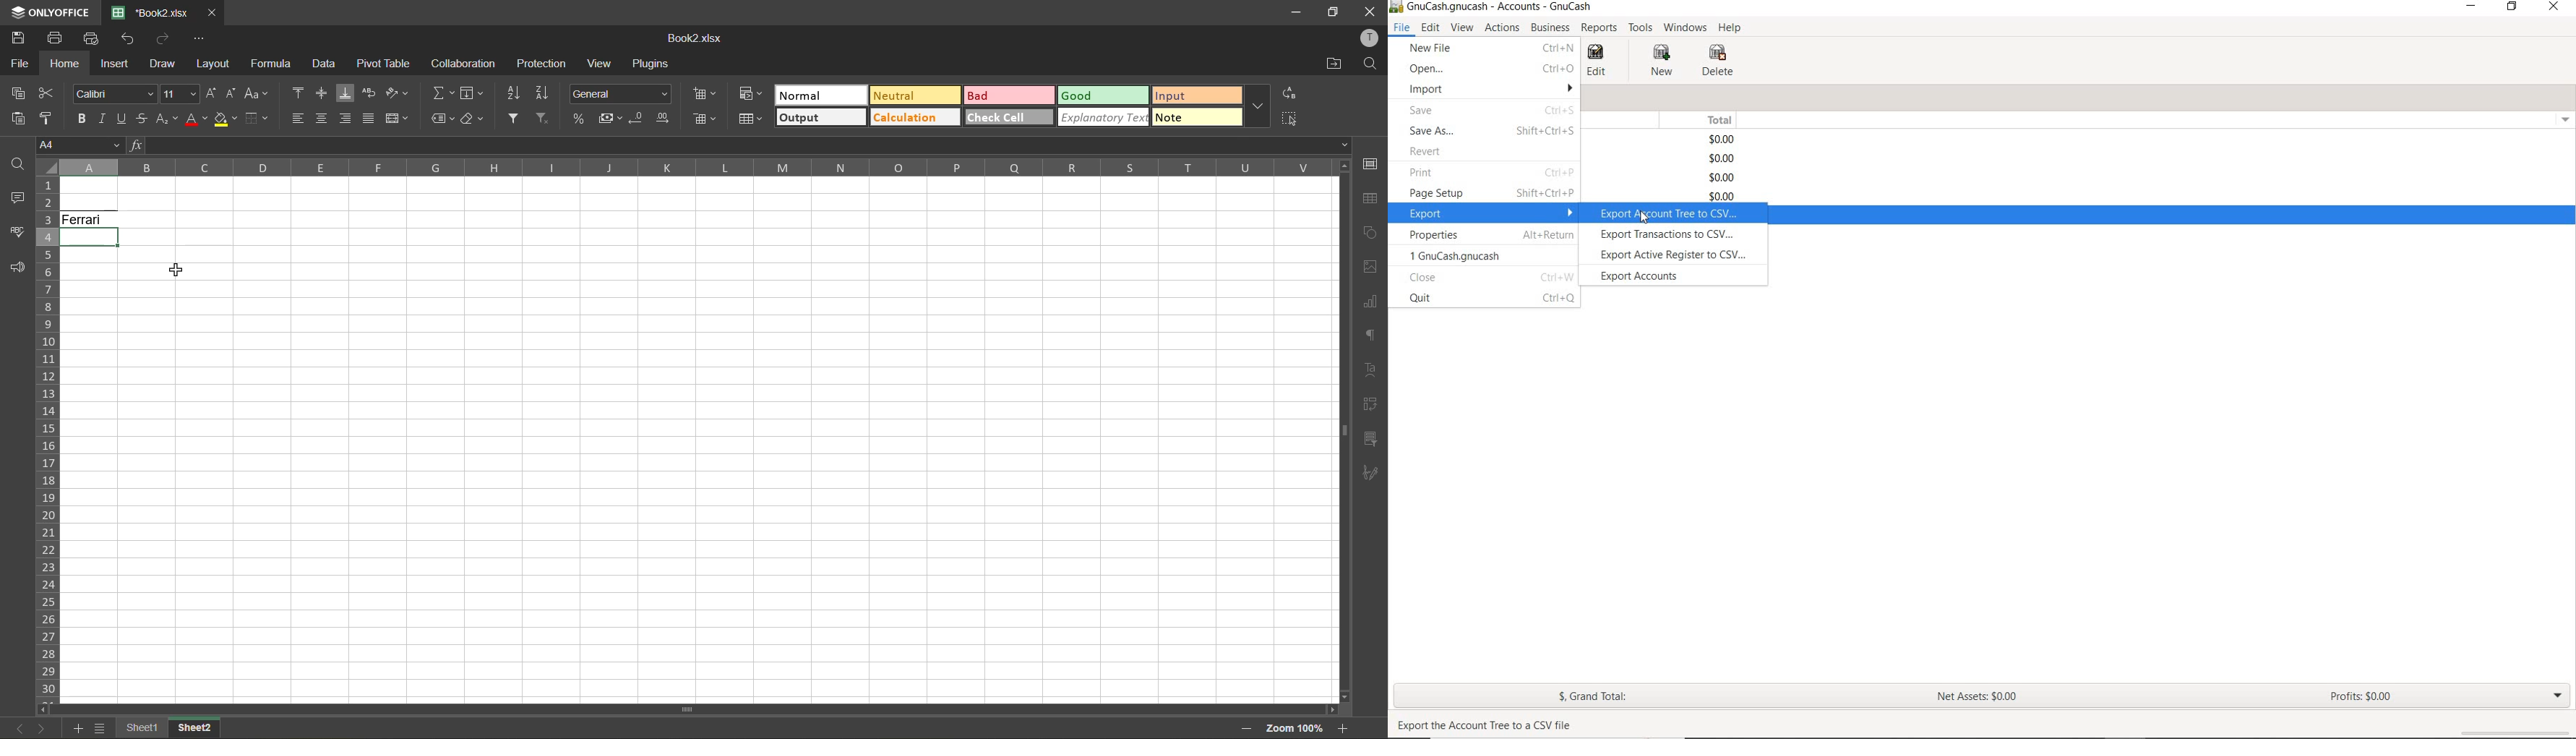 The width and height of the screenshot is (2576, 756). Describe the element at coordinates (1502, 30) in the screenshot. I see `ACTIONS` at that location.